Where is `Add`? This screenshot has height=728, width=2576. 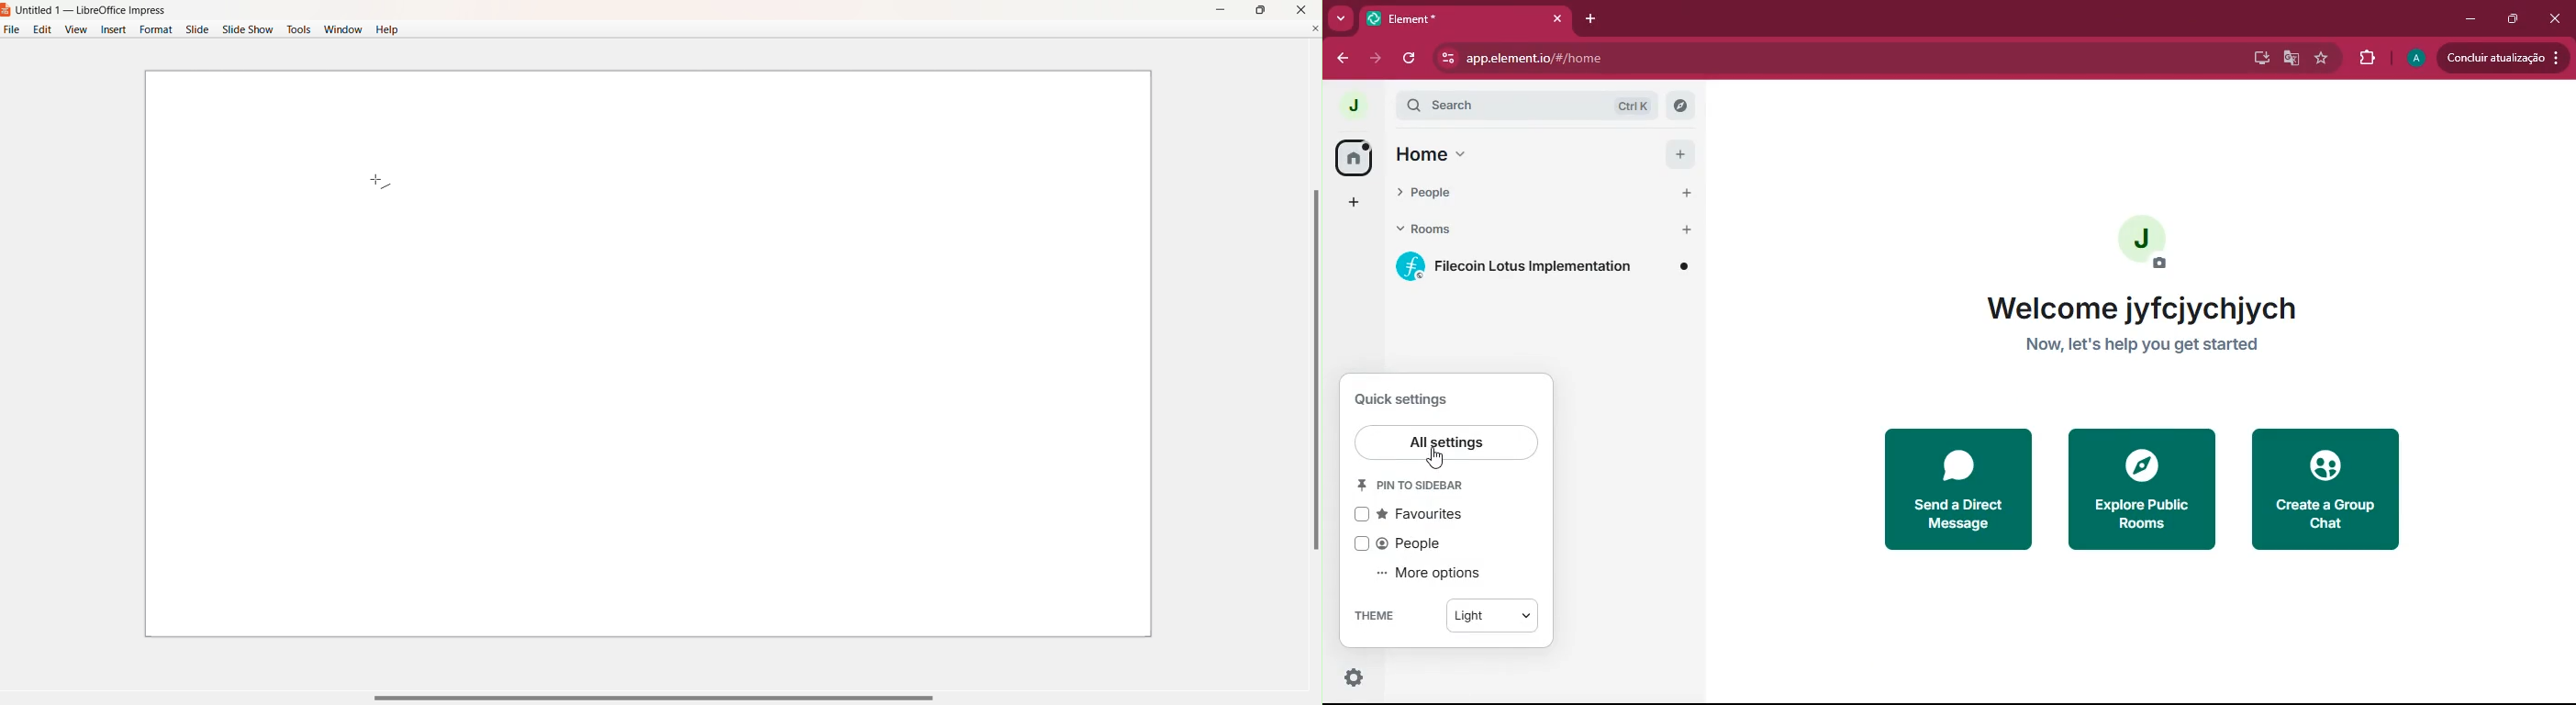 Add is located at coordinates (1684, 155).